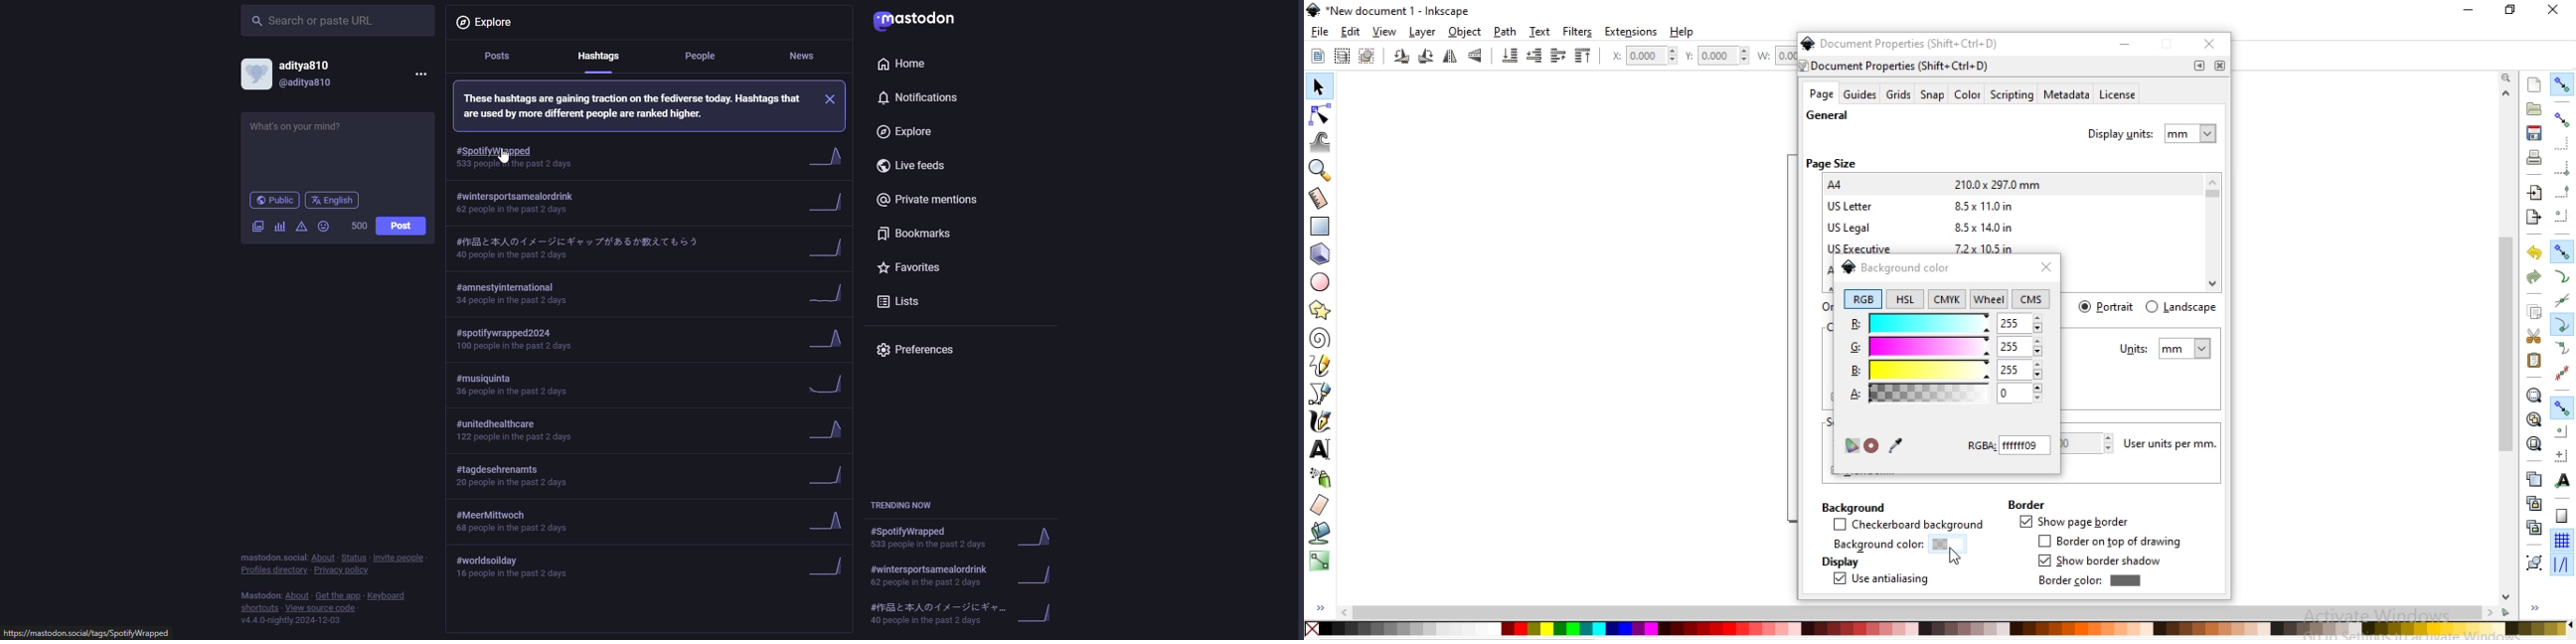 This screenshot has height=644, width=2576. Describe the element at coordinates (904, 301) in the screenshot. I see `lists` at that location.